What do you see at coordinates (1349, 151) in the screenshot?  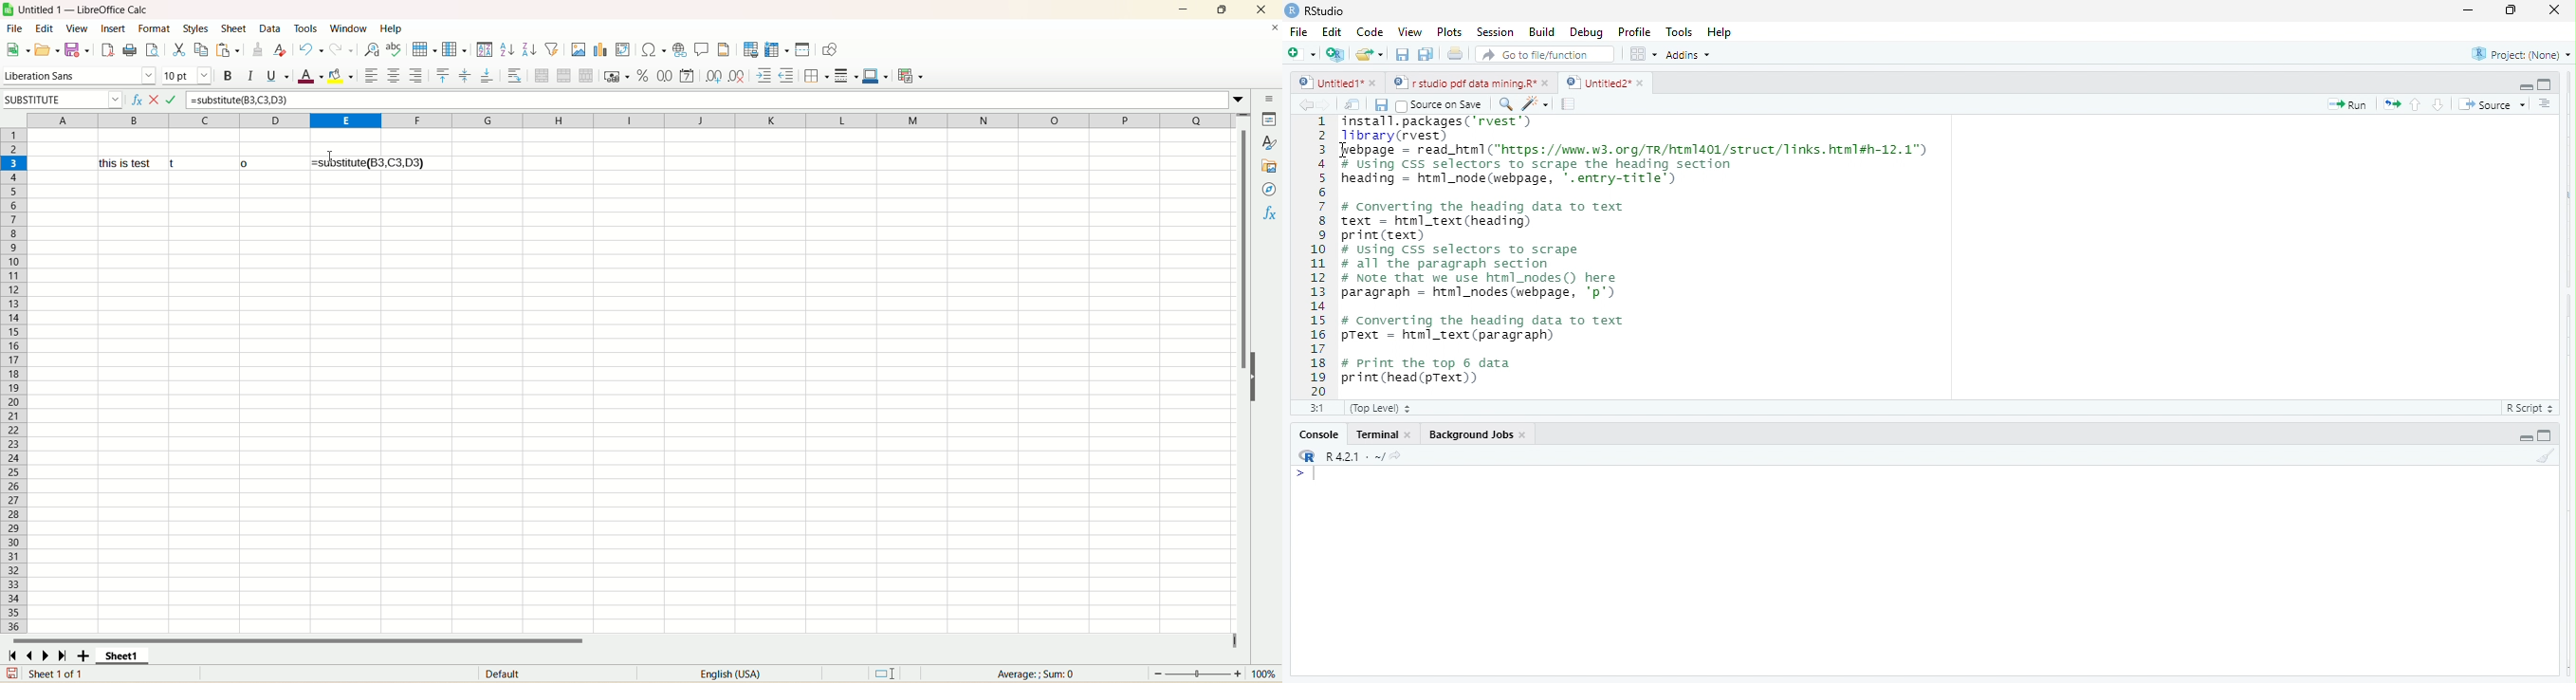 I see `cursor movement` at bounding box center [1349, 151].